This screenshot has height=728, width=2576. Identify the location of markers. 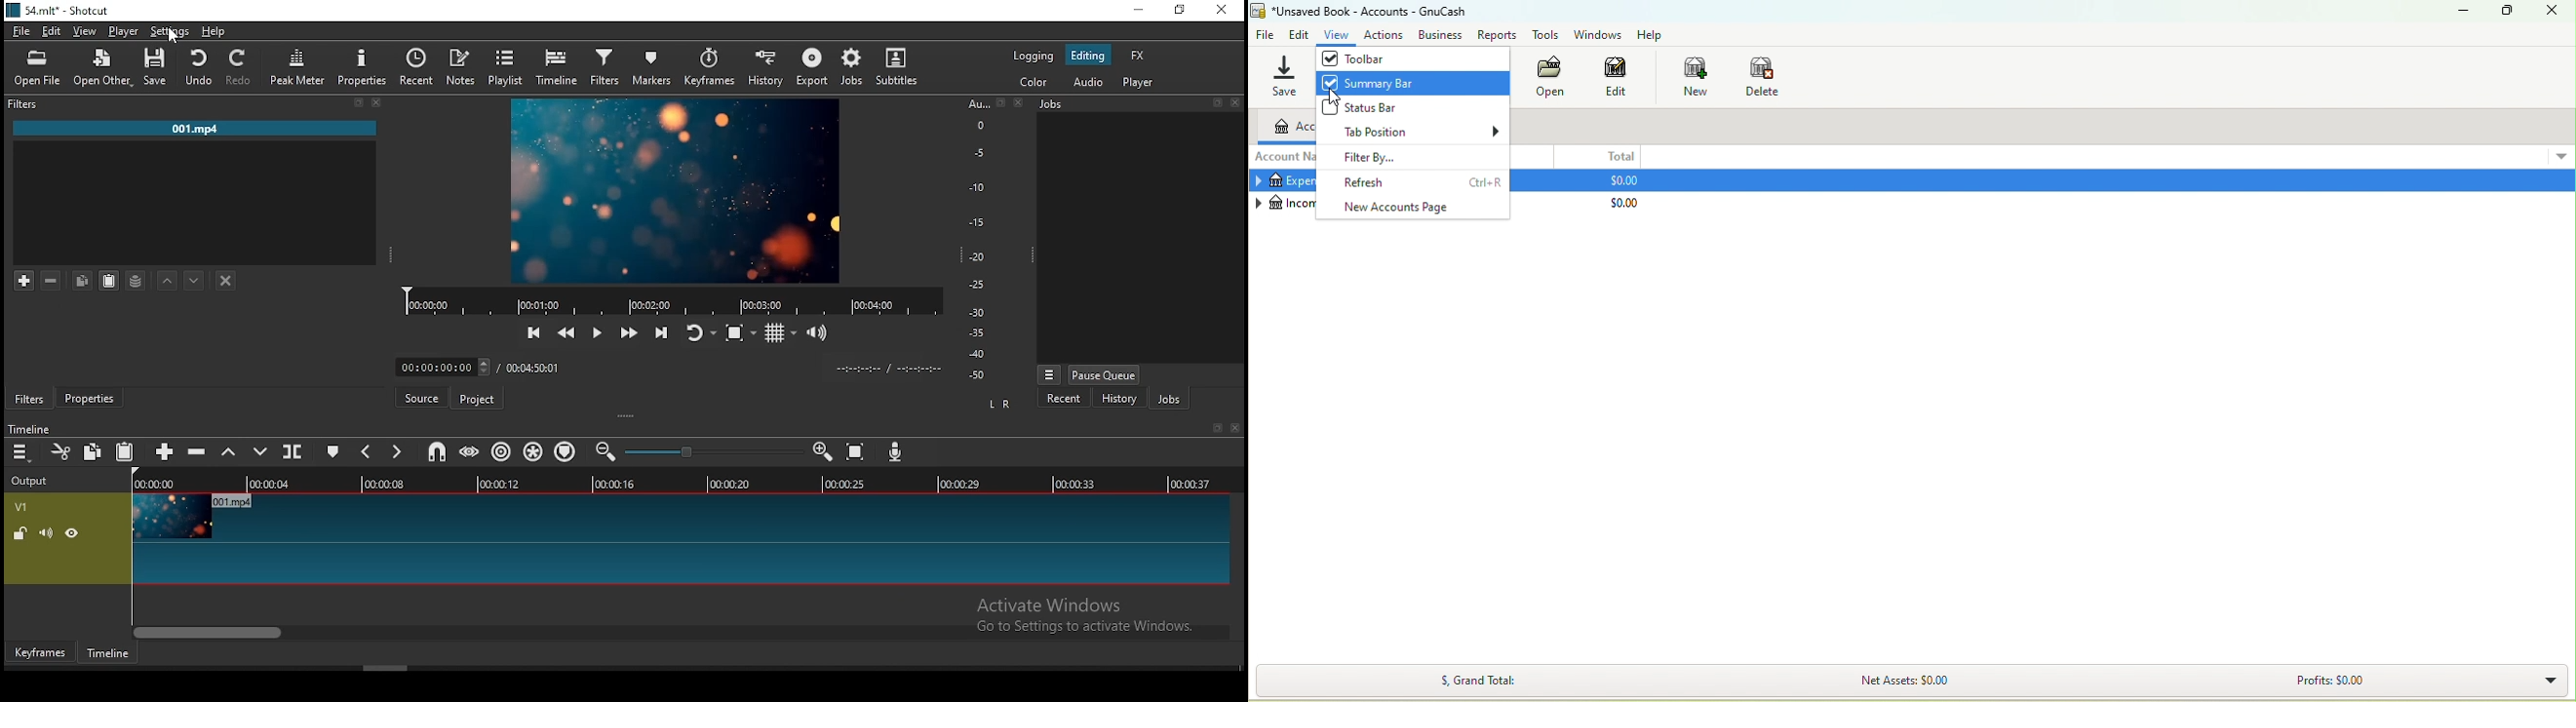
(651, 66).